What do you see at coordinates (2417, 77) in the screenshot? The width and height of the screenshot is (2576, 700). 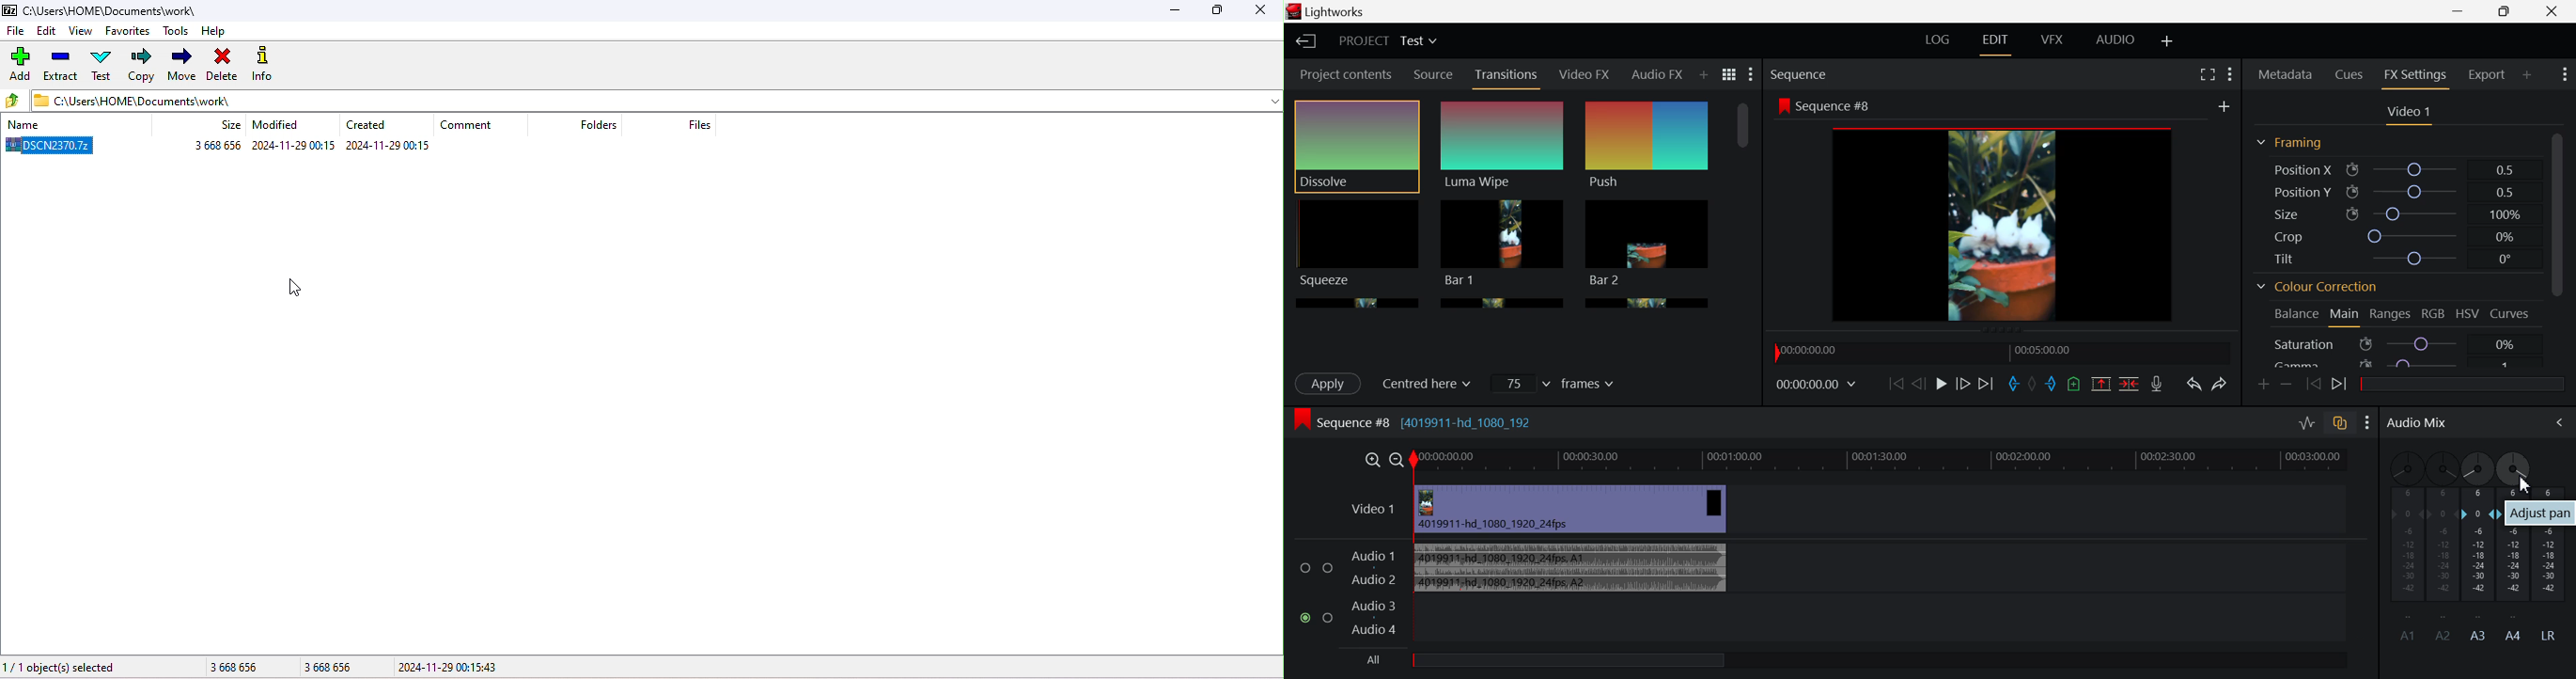 I see `FX Settings Open` at bounding box center [2417, 77].